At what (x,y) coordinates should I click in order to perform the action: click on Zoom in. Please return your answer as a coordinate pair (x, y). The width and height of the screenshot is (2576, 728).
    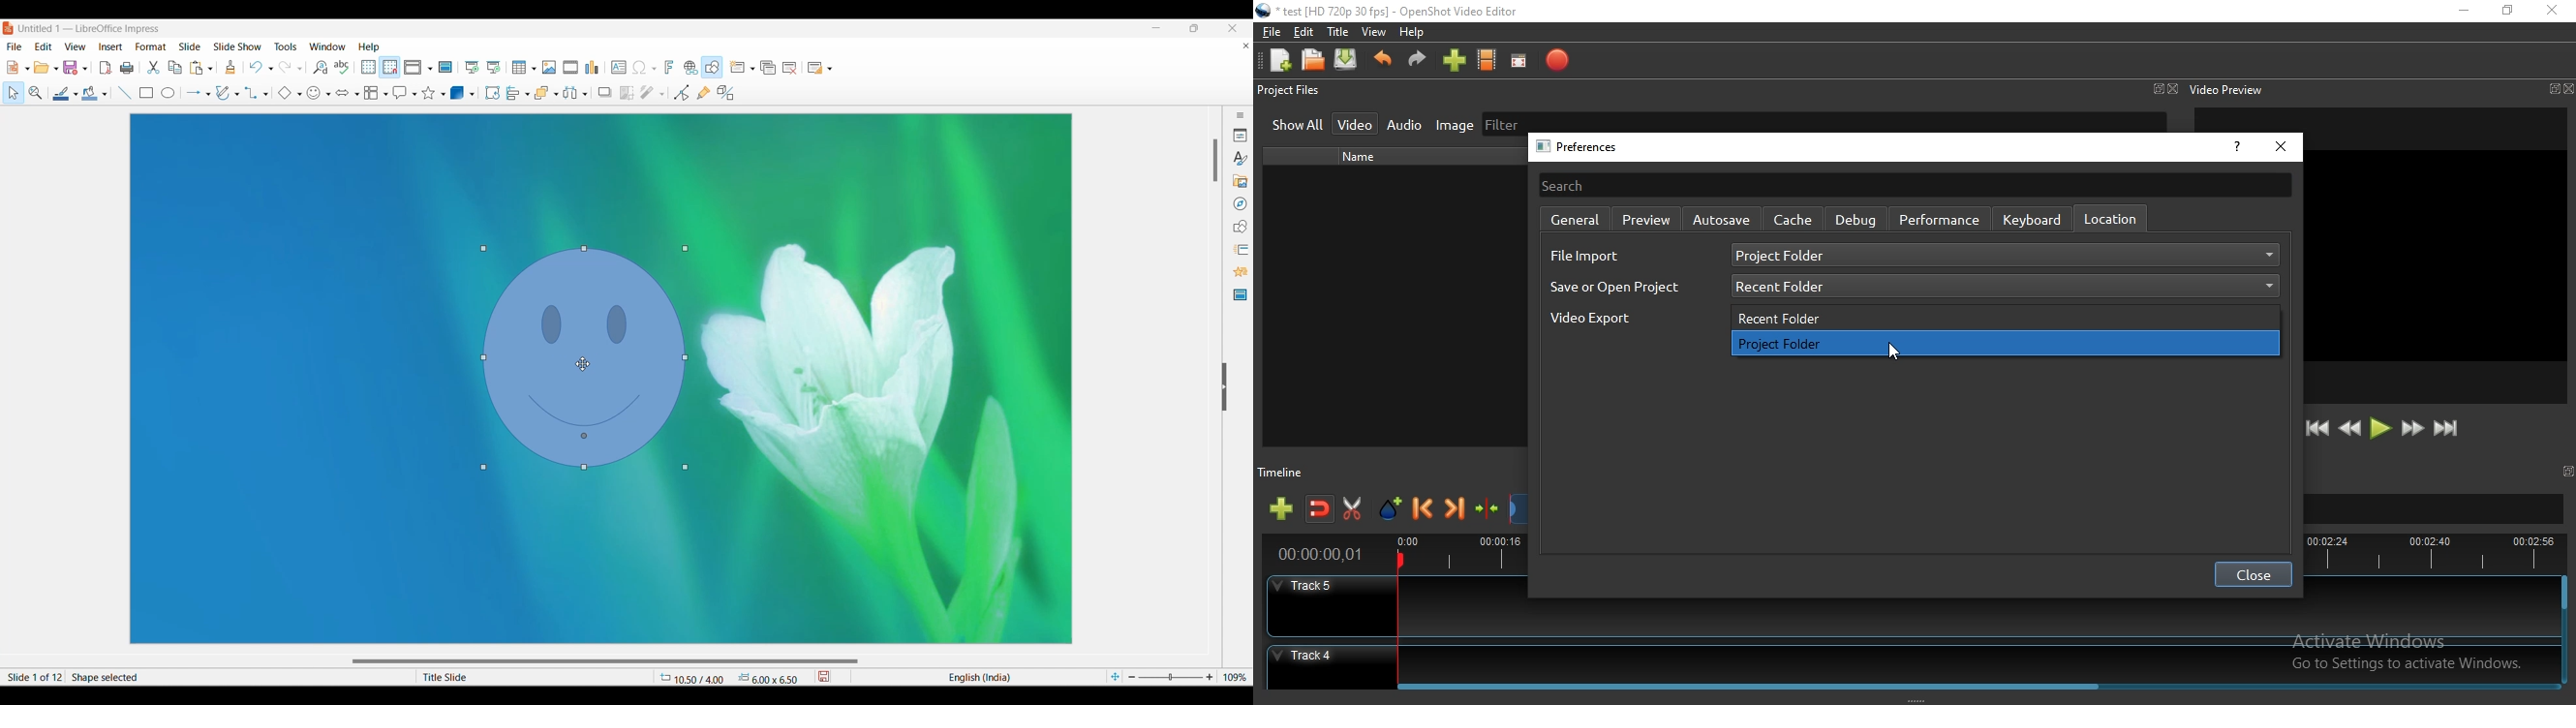
    Looking at the image, I should click on (1210, 677).